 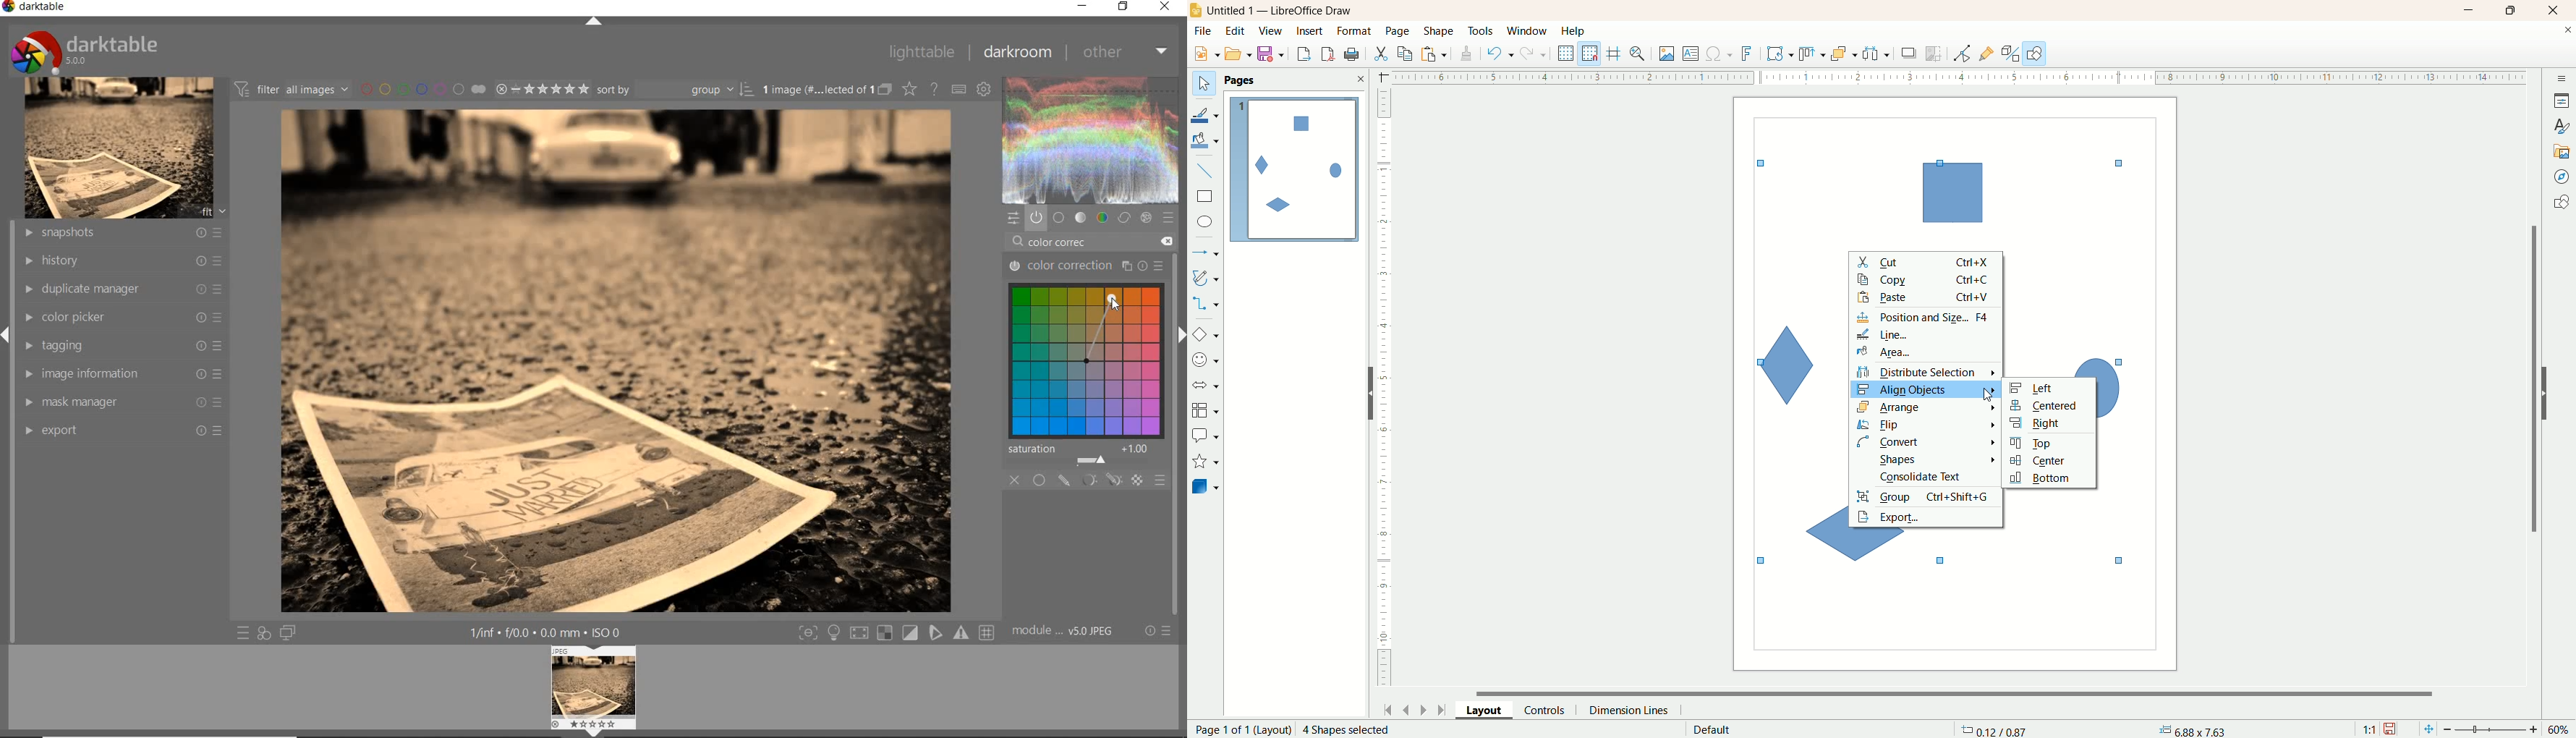 What do you see at coordinates (1236, 32) in the screenshot?
I see `edit` at bounding box center [1236, 32].